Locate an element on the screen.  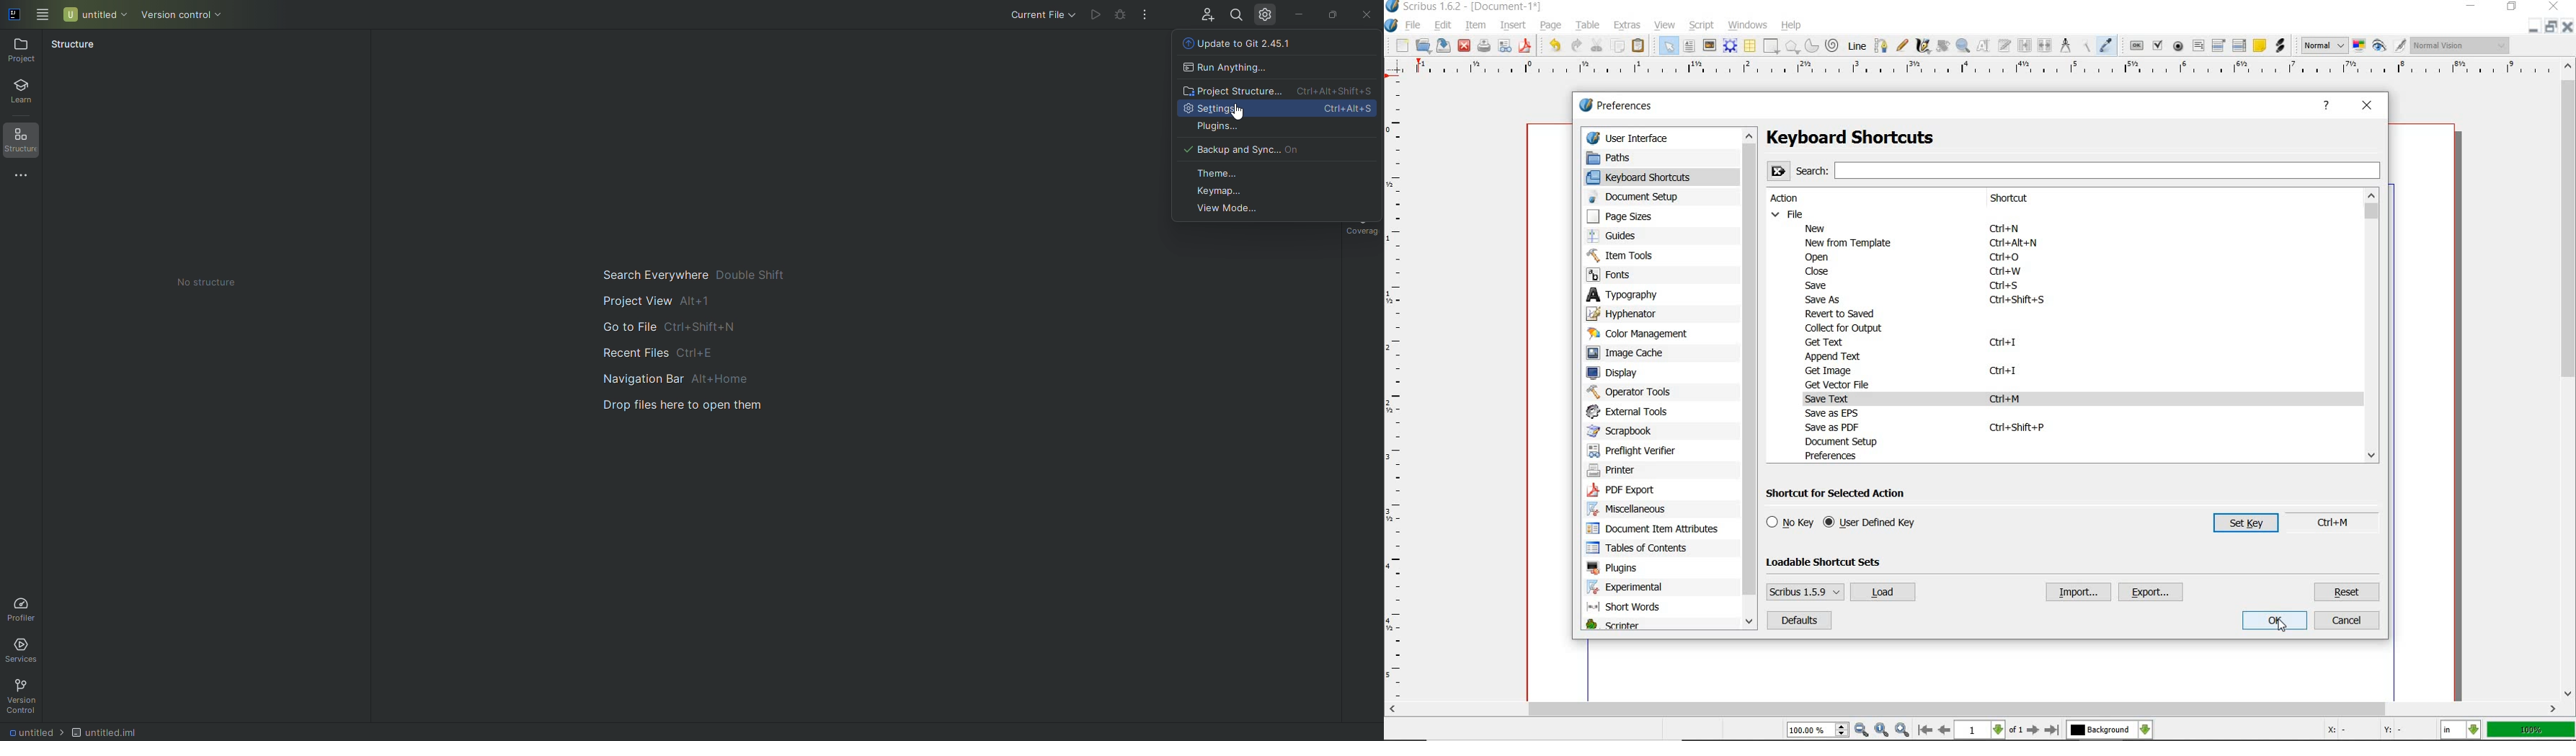
ruler is located at coordinates (1397, 392).